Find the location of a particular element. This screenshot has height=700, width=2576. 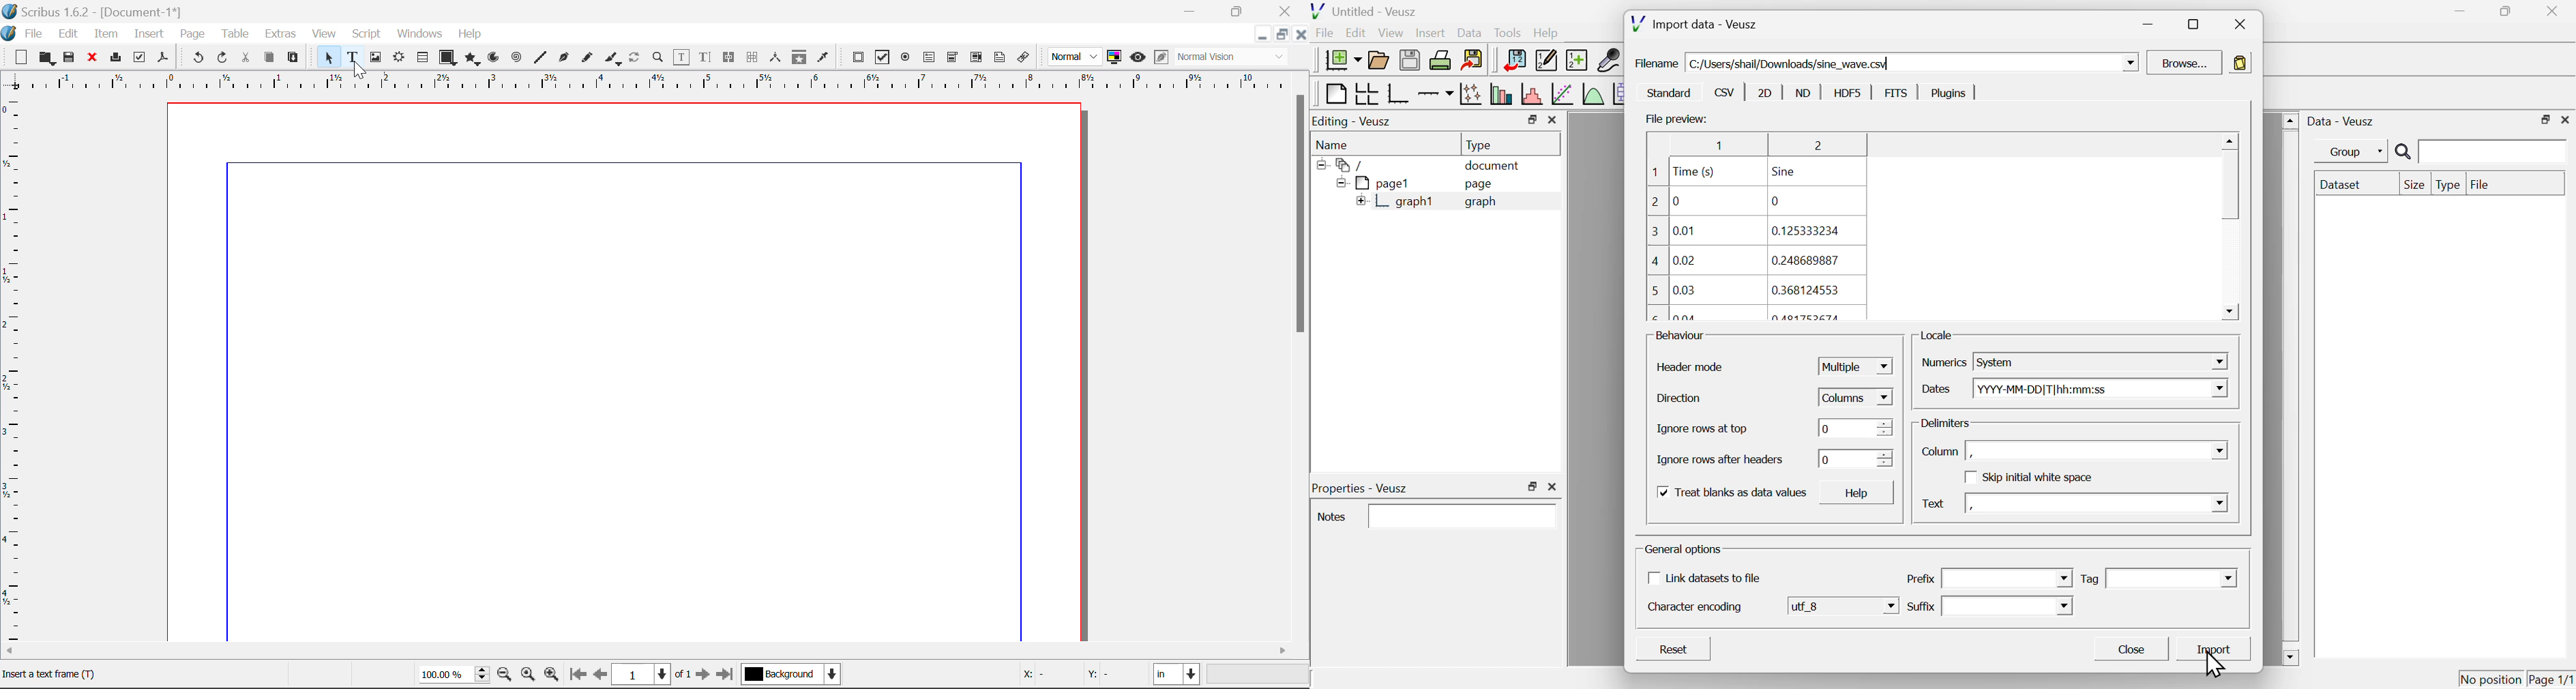

Column is located at coordinates (1940, 451).